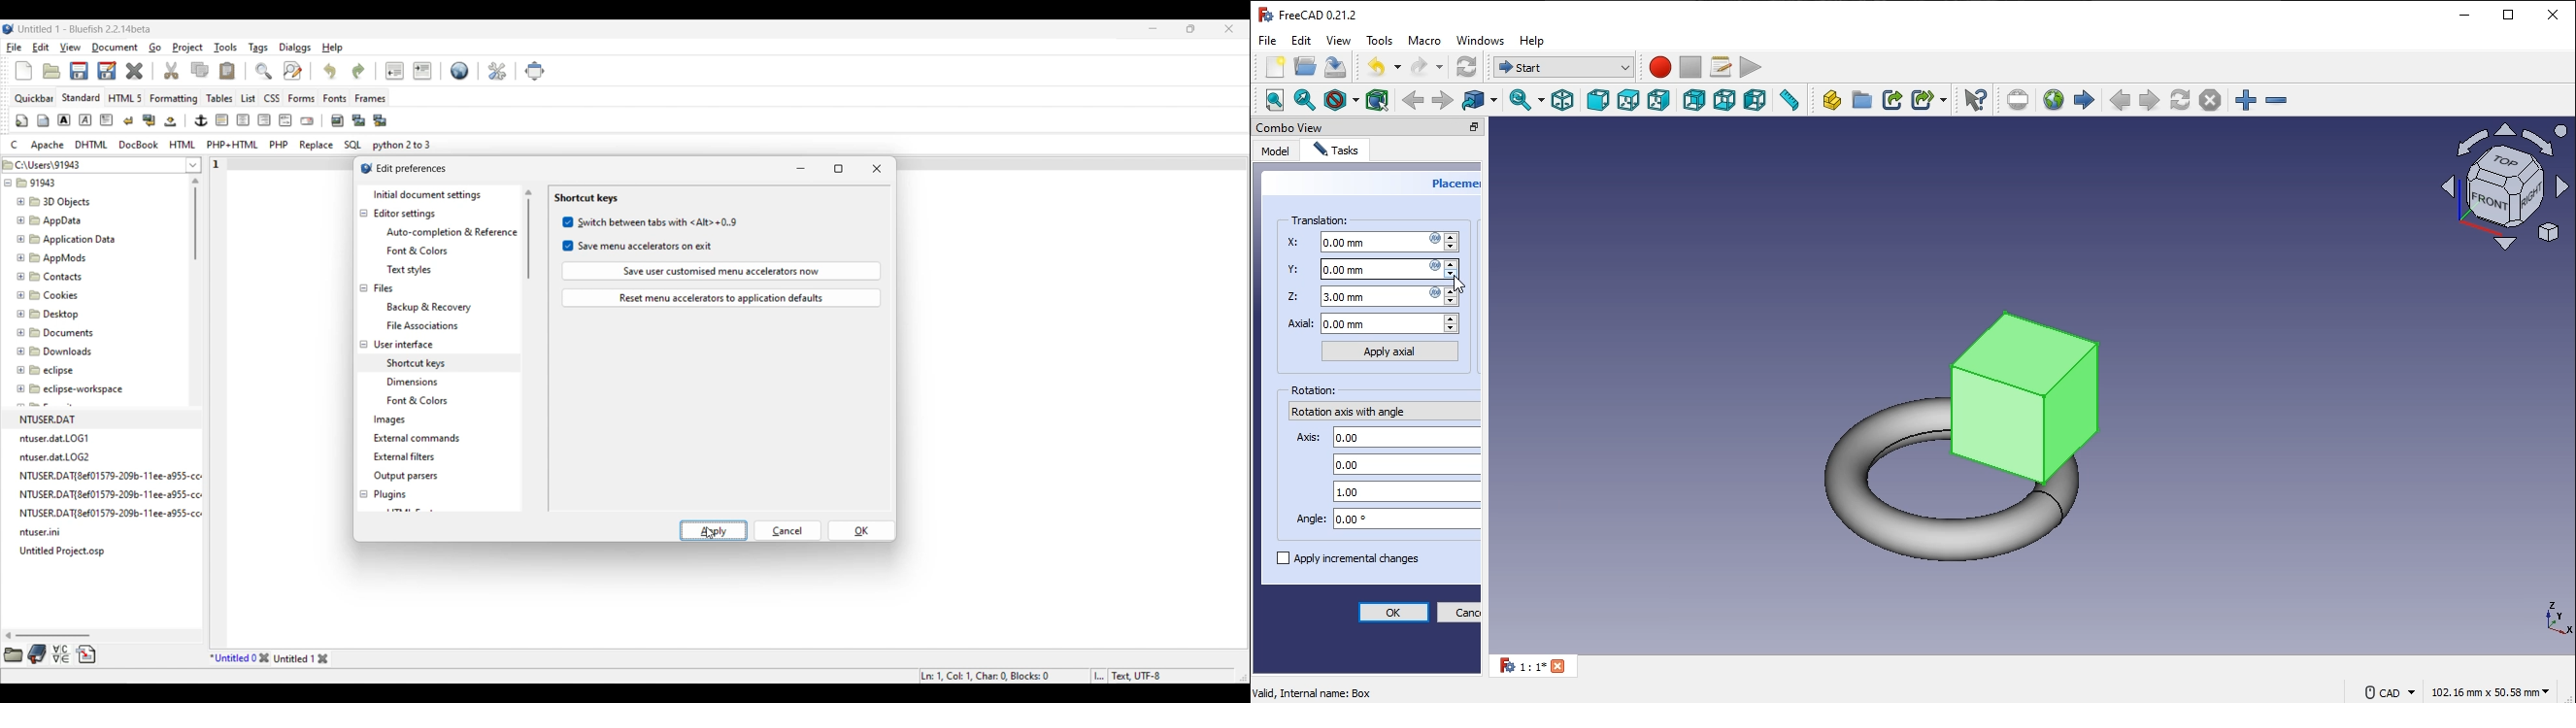 The width and height of the screenshot is (2576, 728). Describe the element at coordinates (1305, 65) in the screenshot. I see `open file` at that location.